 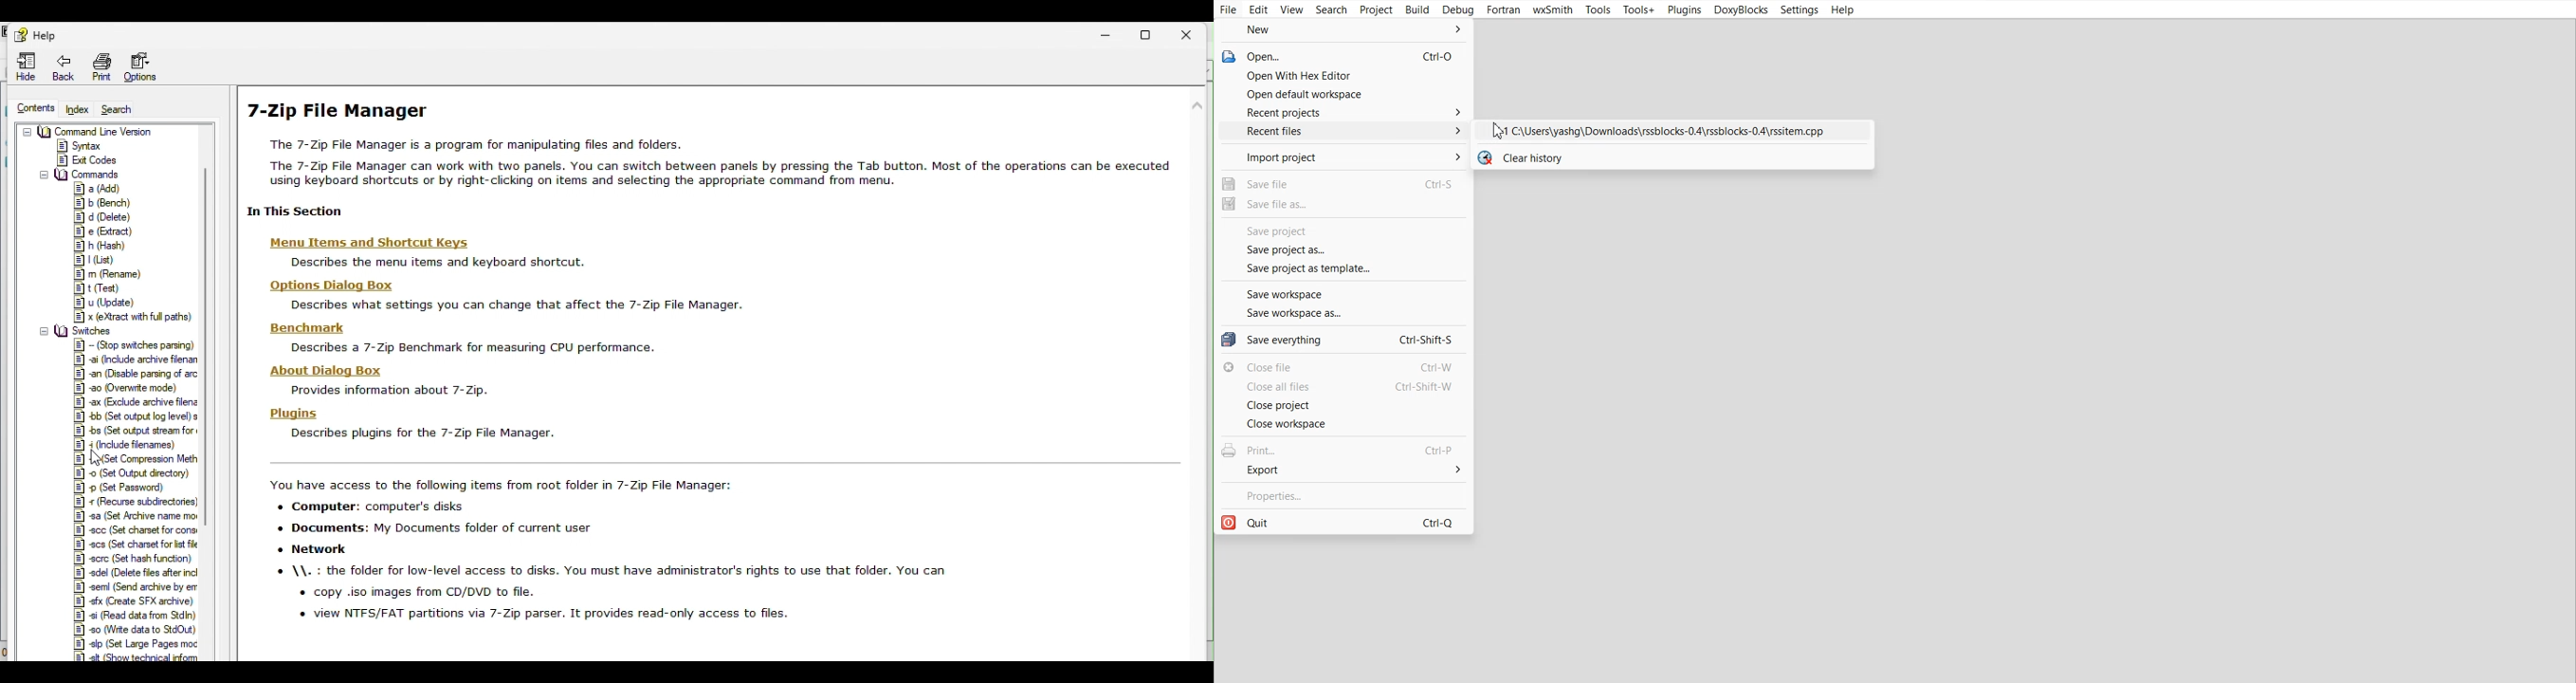 What do you see at coordinates (1344, 366) in the screenshot?
I see `Close file` at bounding box center [1344, 366].